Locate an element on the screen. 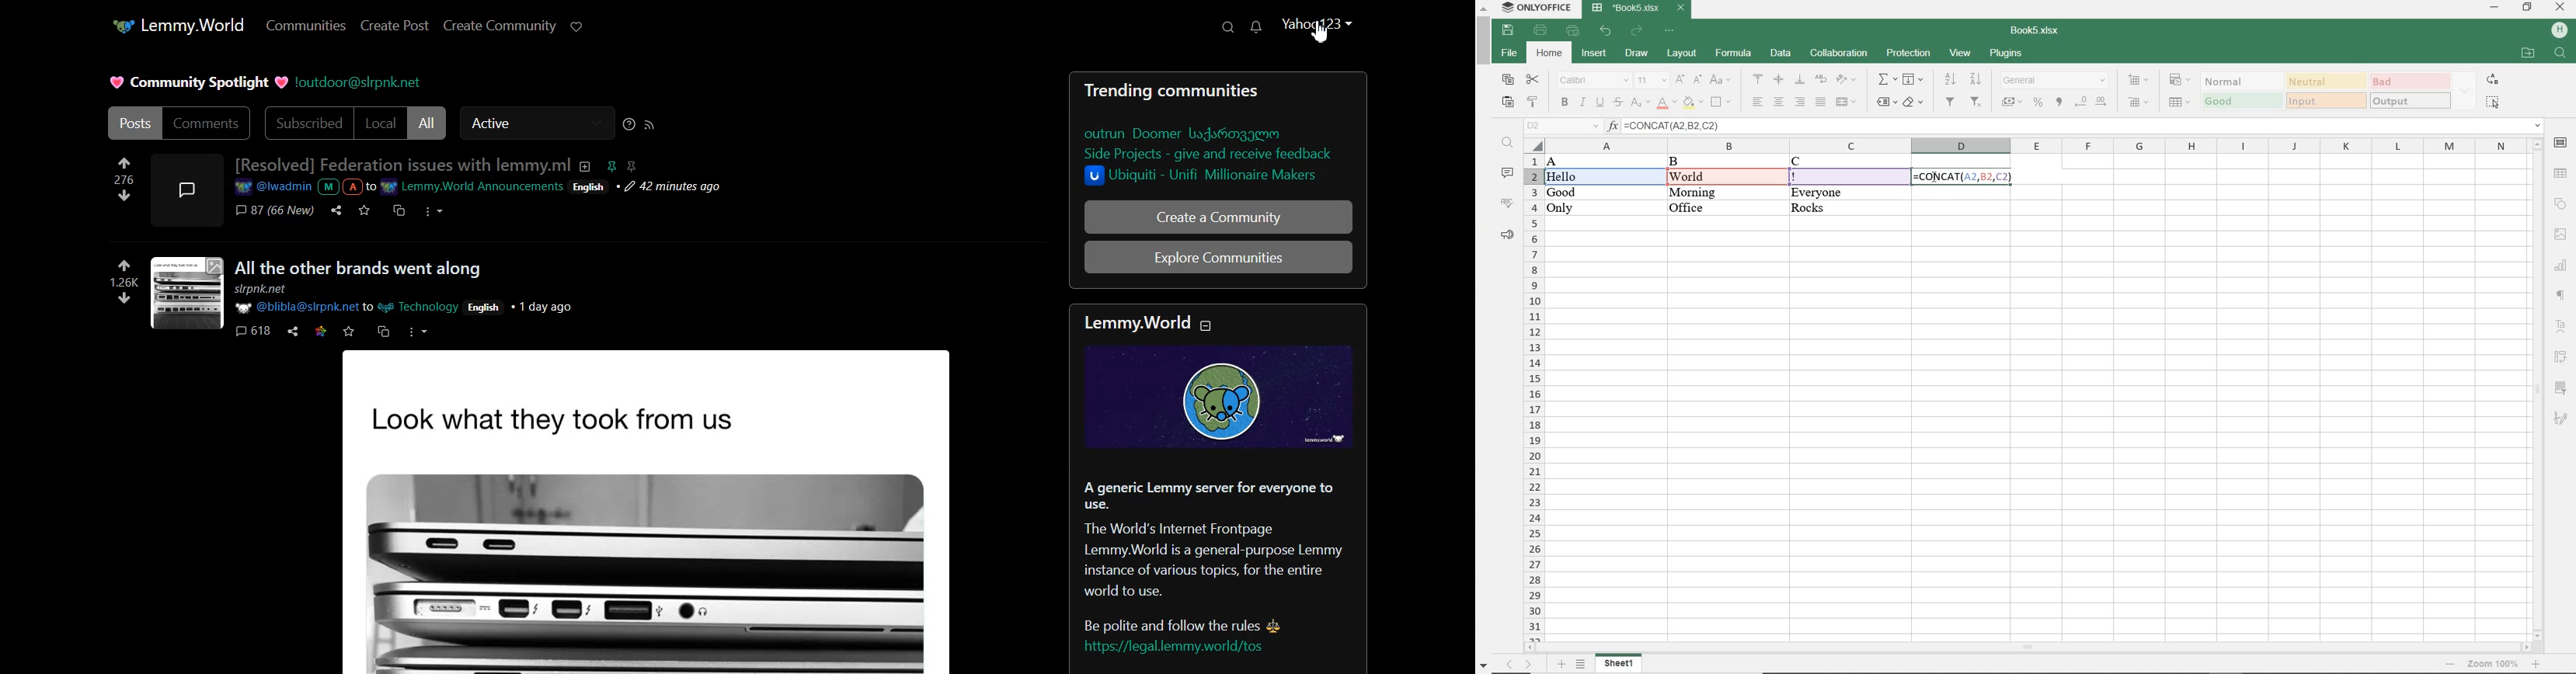 The image size is (2576, 700). Subscribed is located at coordinates (305, 123).